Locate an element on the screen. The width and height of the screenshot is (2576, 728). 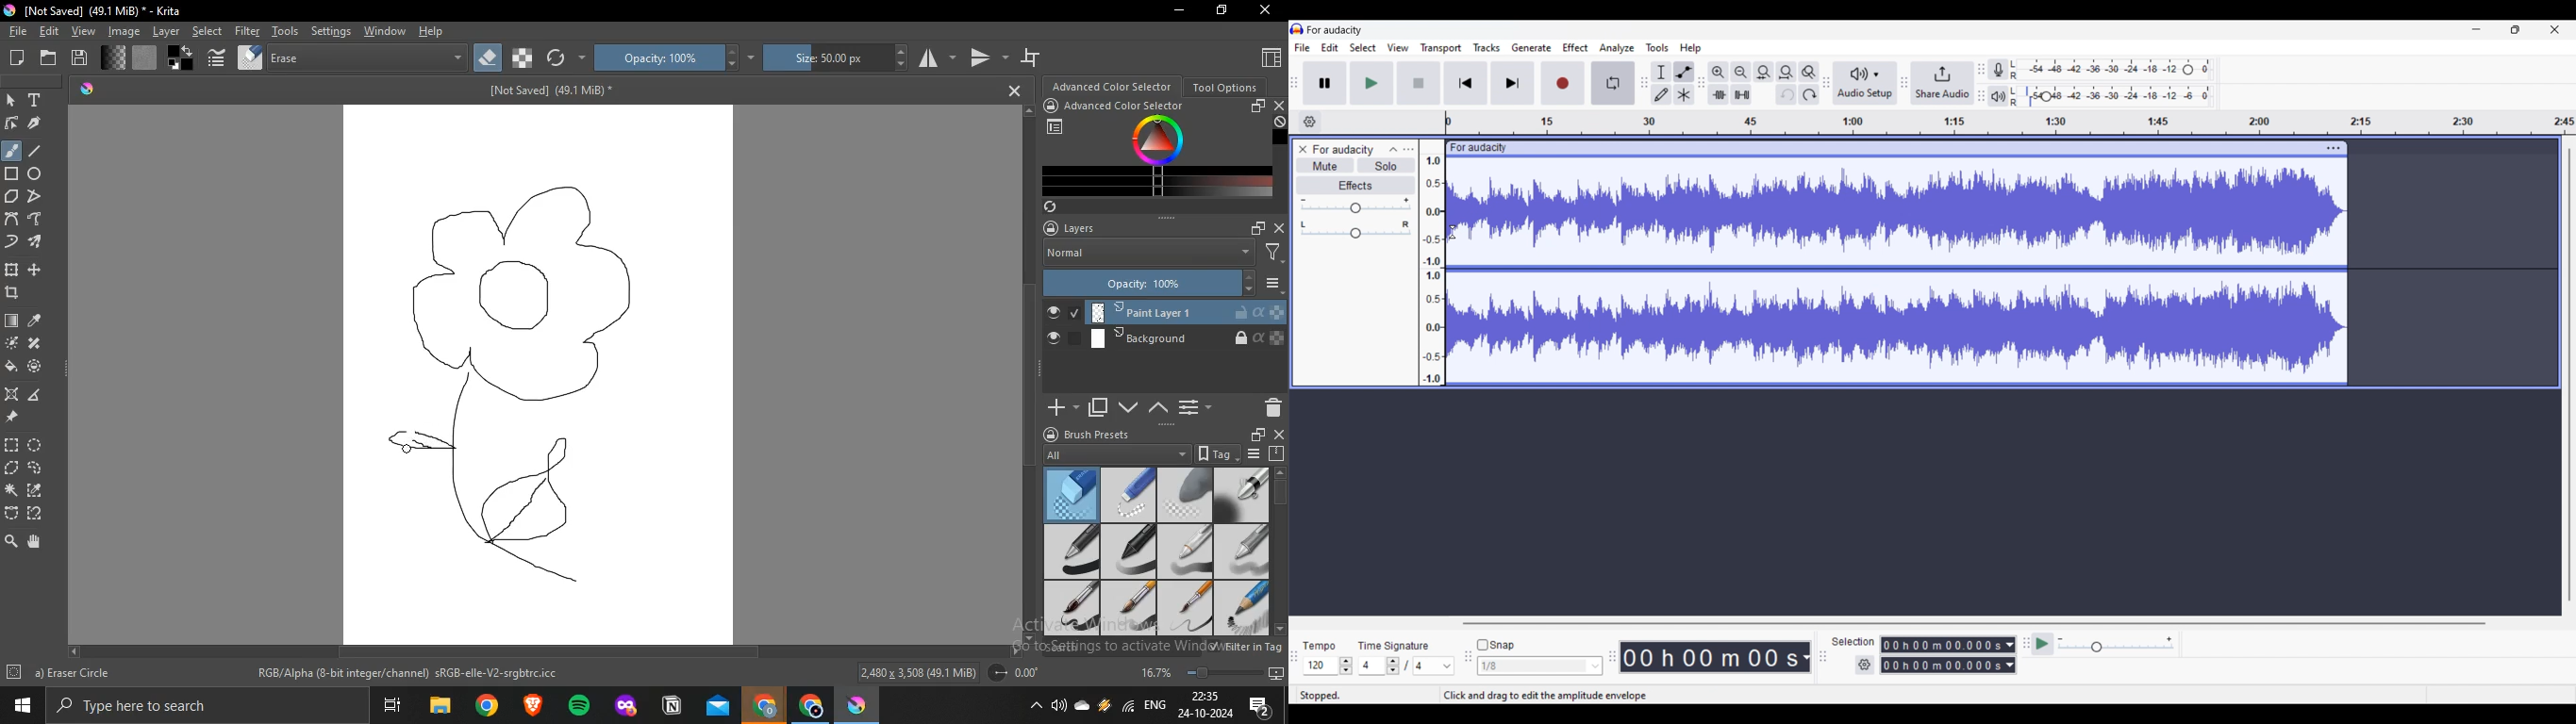
RGB/Alpha (8-bit integer/channel) sRGB-elle-V2-srgbtrc.icc is located at coordinates (411, 675).